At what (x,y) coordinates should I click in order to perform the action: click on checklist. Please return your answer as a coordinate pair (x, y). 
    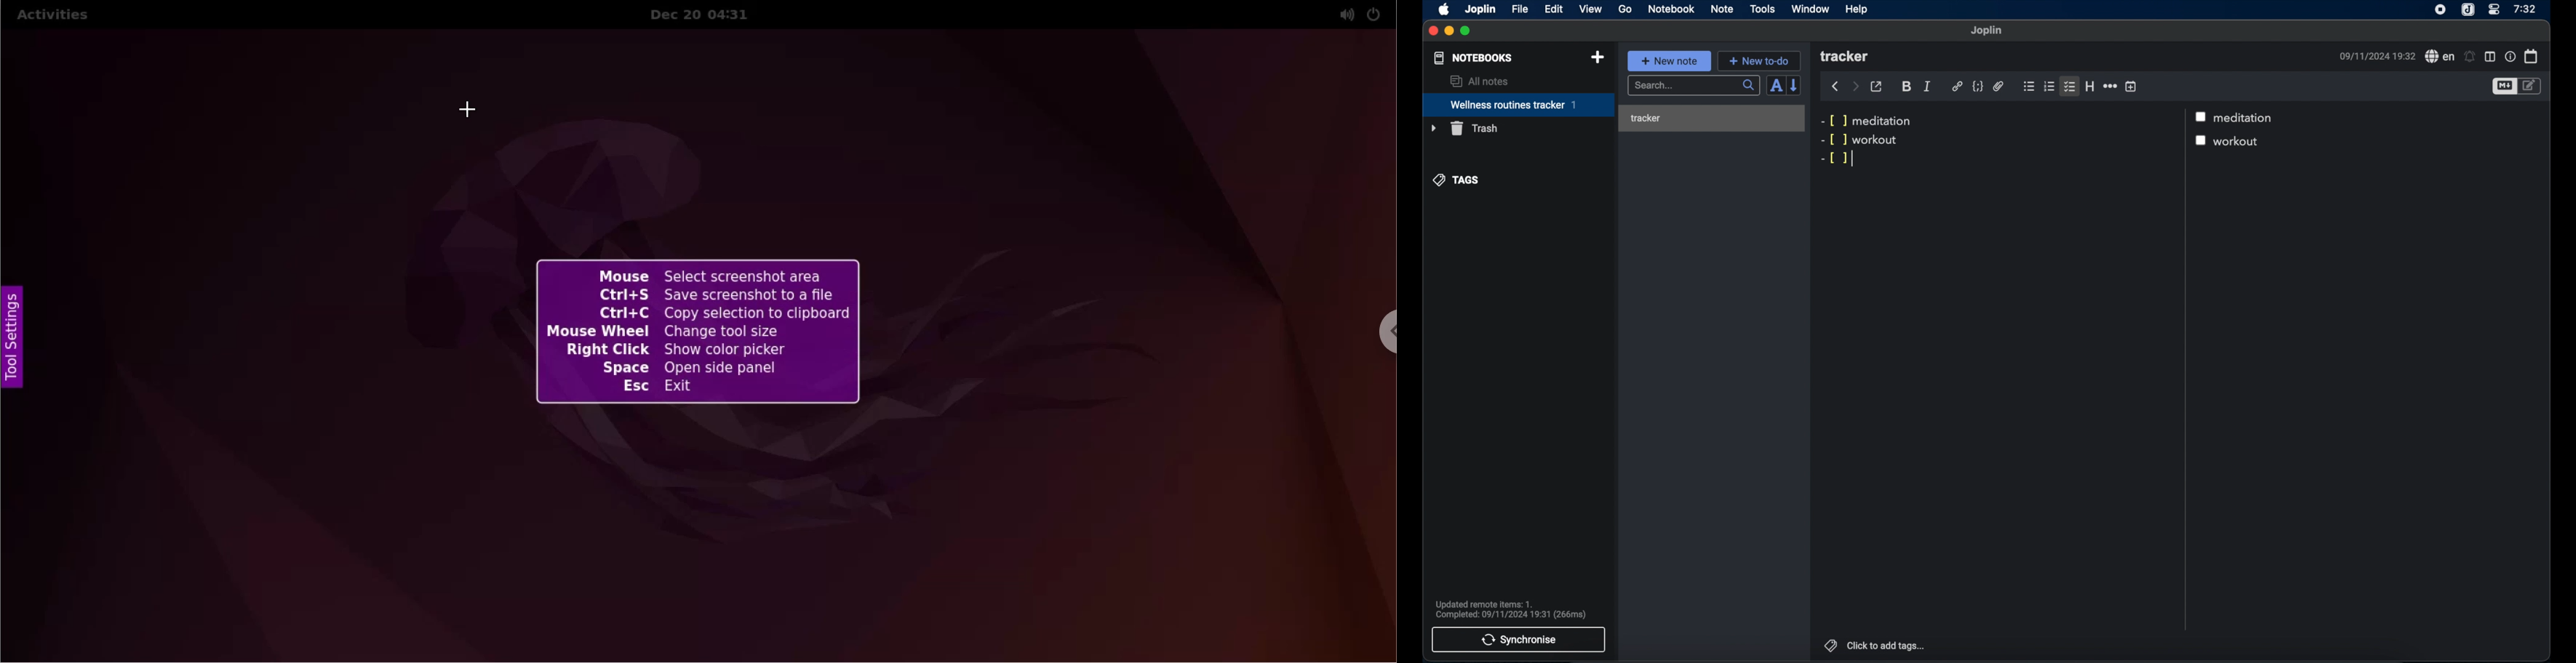
    Looking at the image, I should click on (2071, 86).